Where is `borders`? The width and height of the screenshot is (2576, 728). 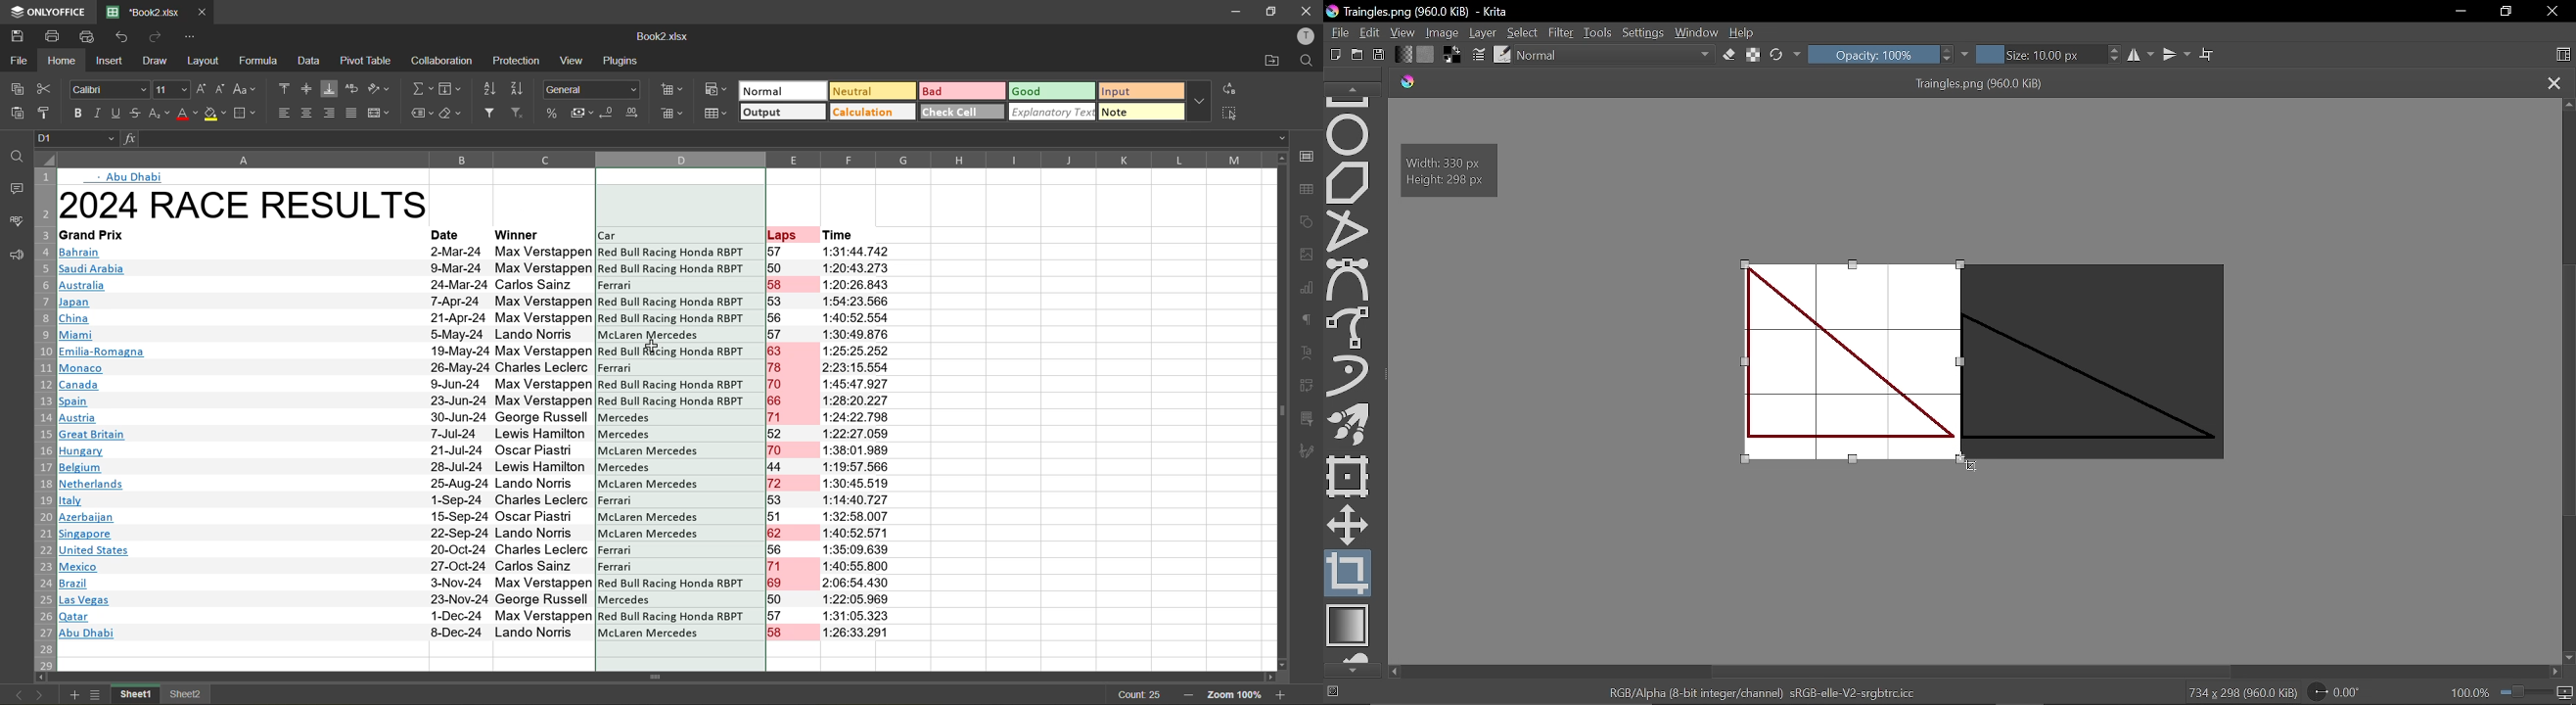 borders is located at coordinates (248, 113).